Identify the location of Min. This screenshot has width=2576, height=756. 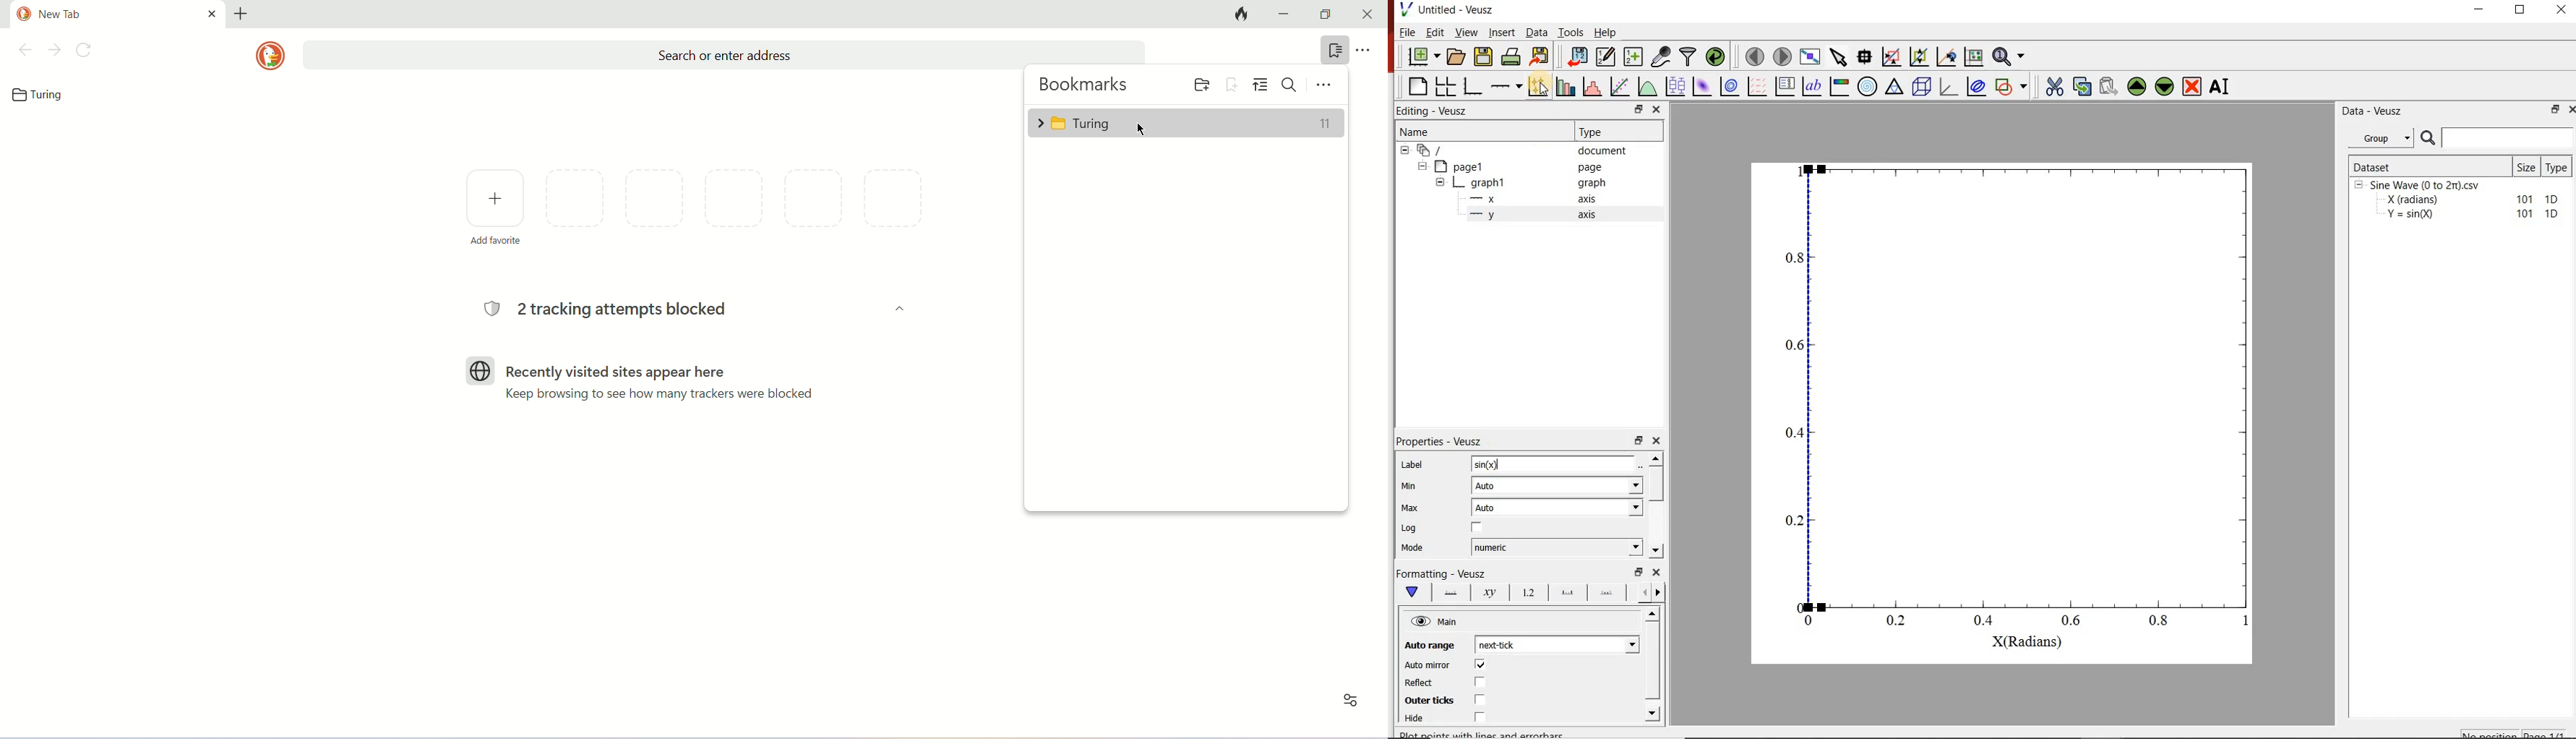
(1410, 485).